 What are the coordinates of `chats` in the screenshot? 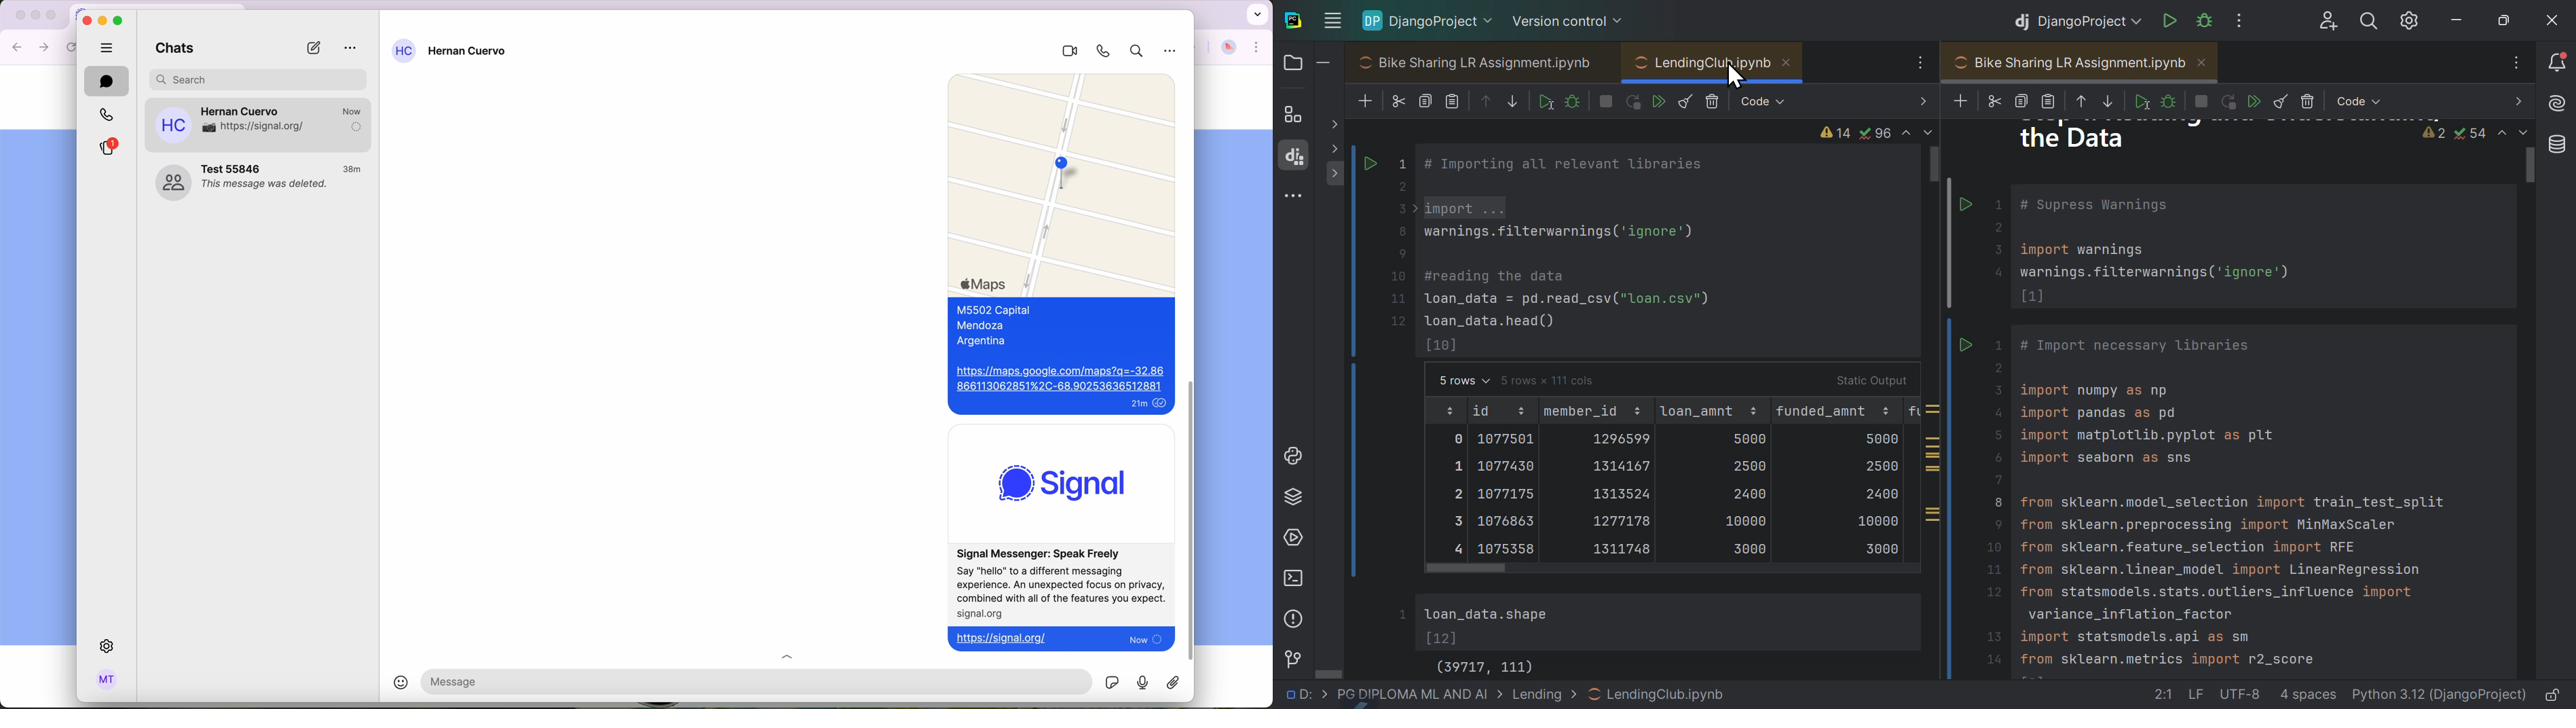 It's located at (106, 81).